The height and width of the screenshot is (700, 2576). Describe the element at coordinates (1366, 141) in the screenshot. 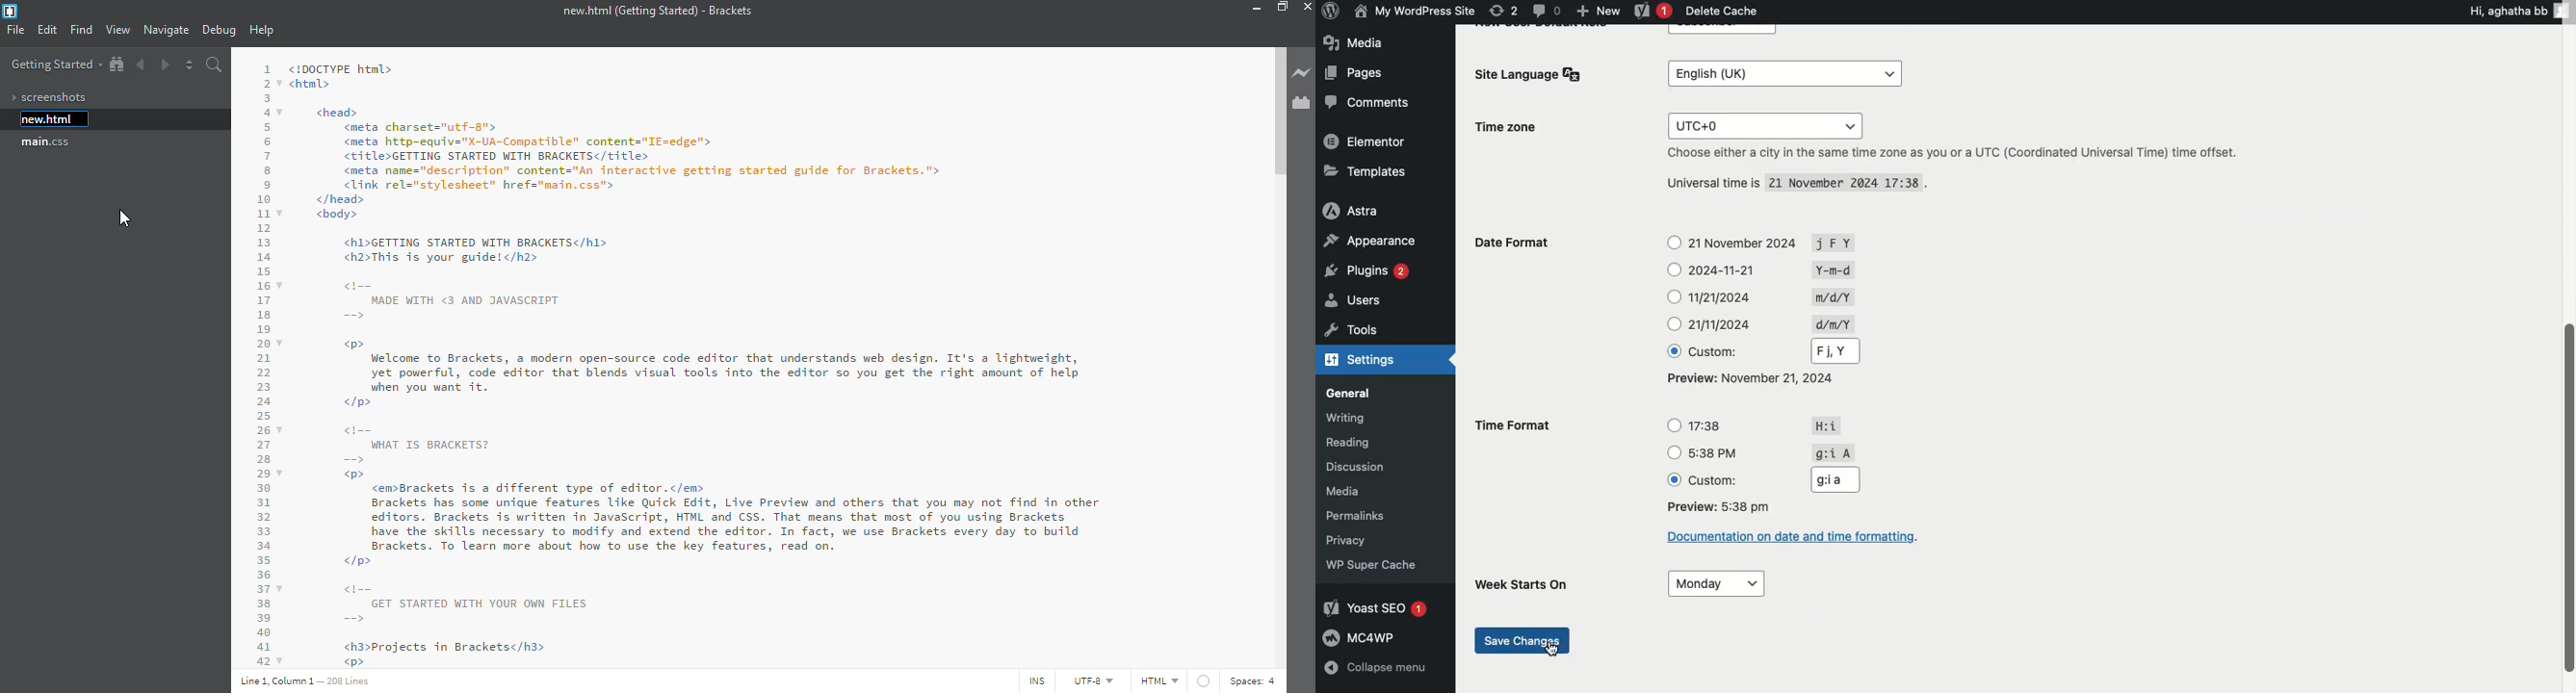

I see `Elementor` at that location.